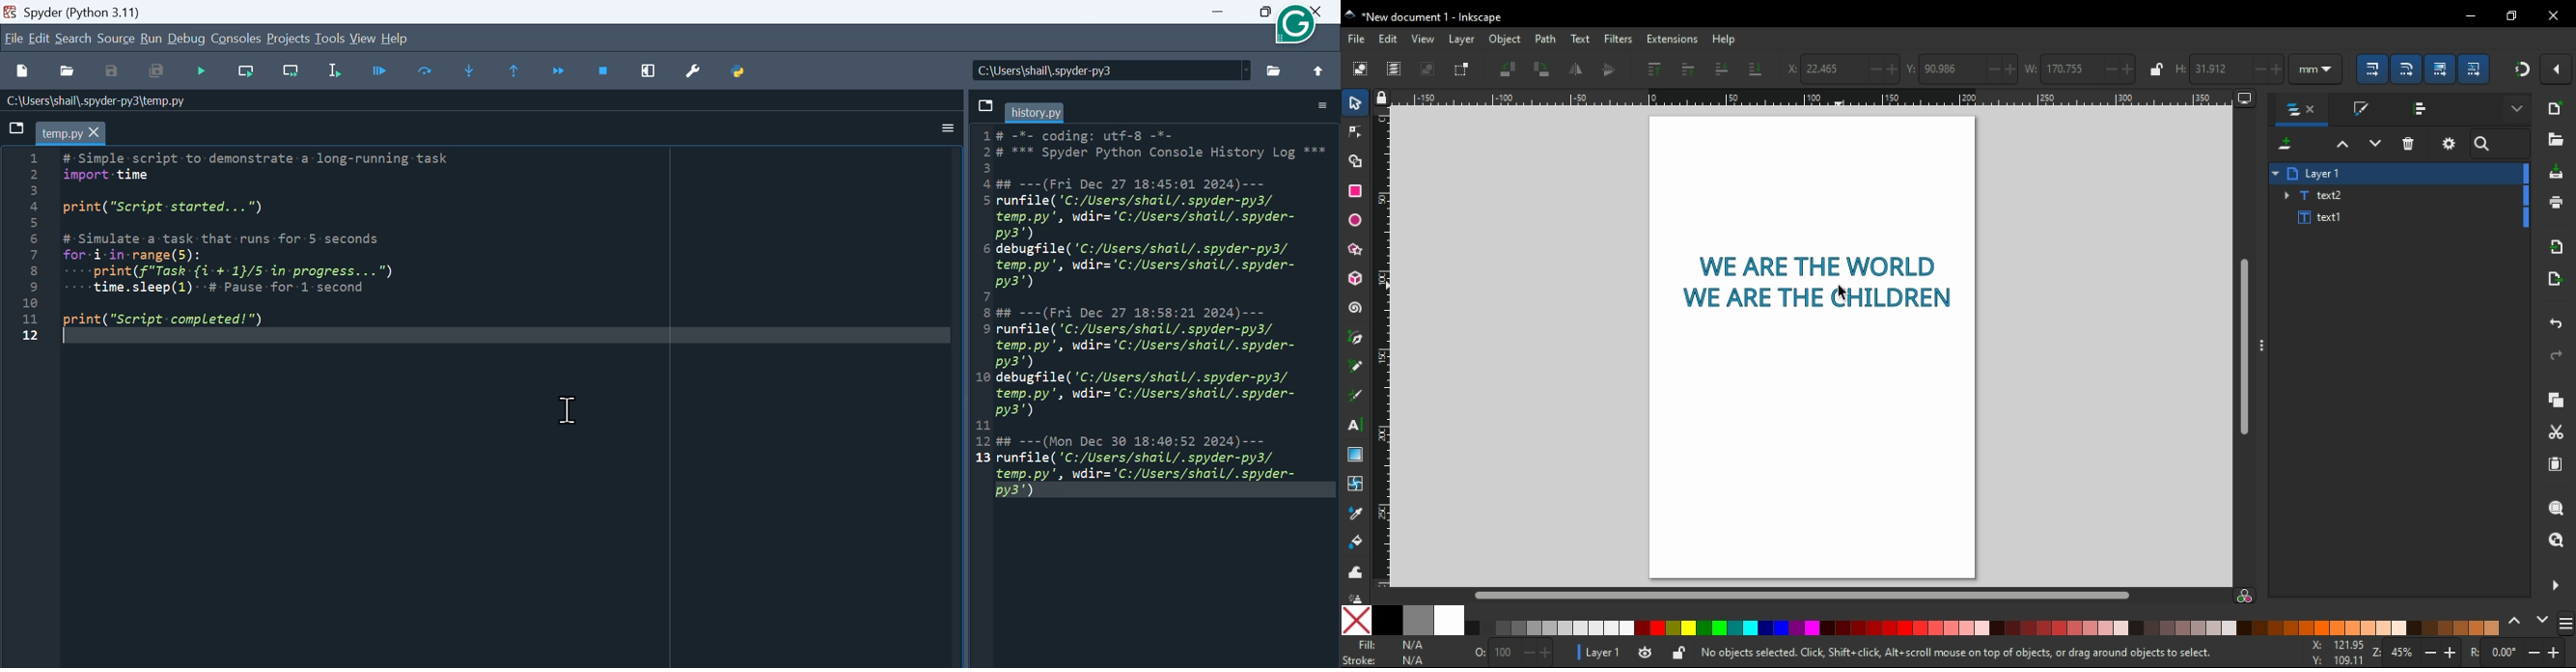 Image resolution: width=2576 pixels, height=672 pixels. What do you see at coordinates (117, 101) in the screenshot?
I see `Name of the file` at bounding box center [117, 101].